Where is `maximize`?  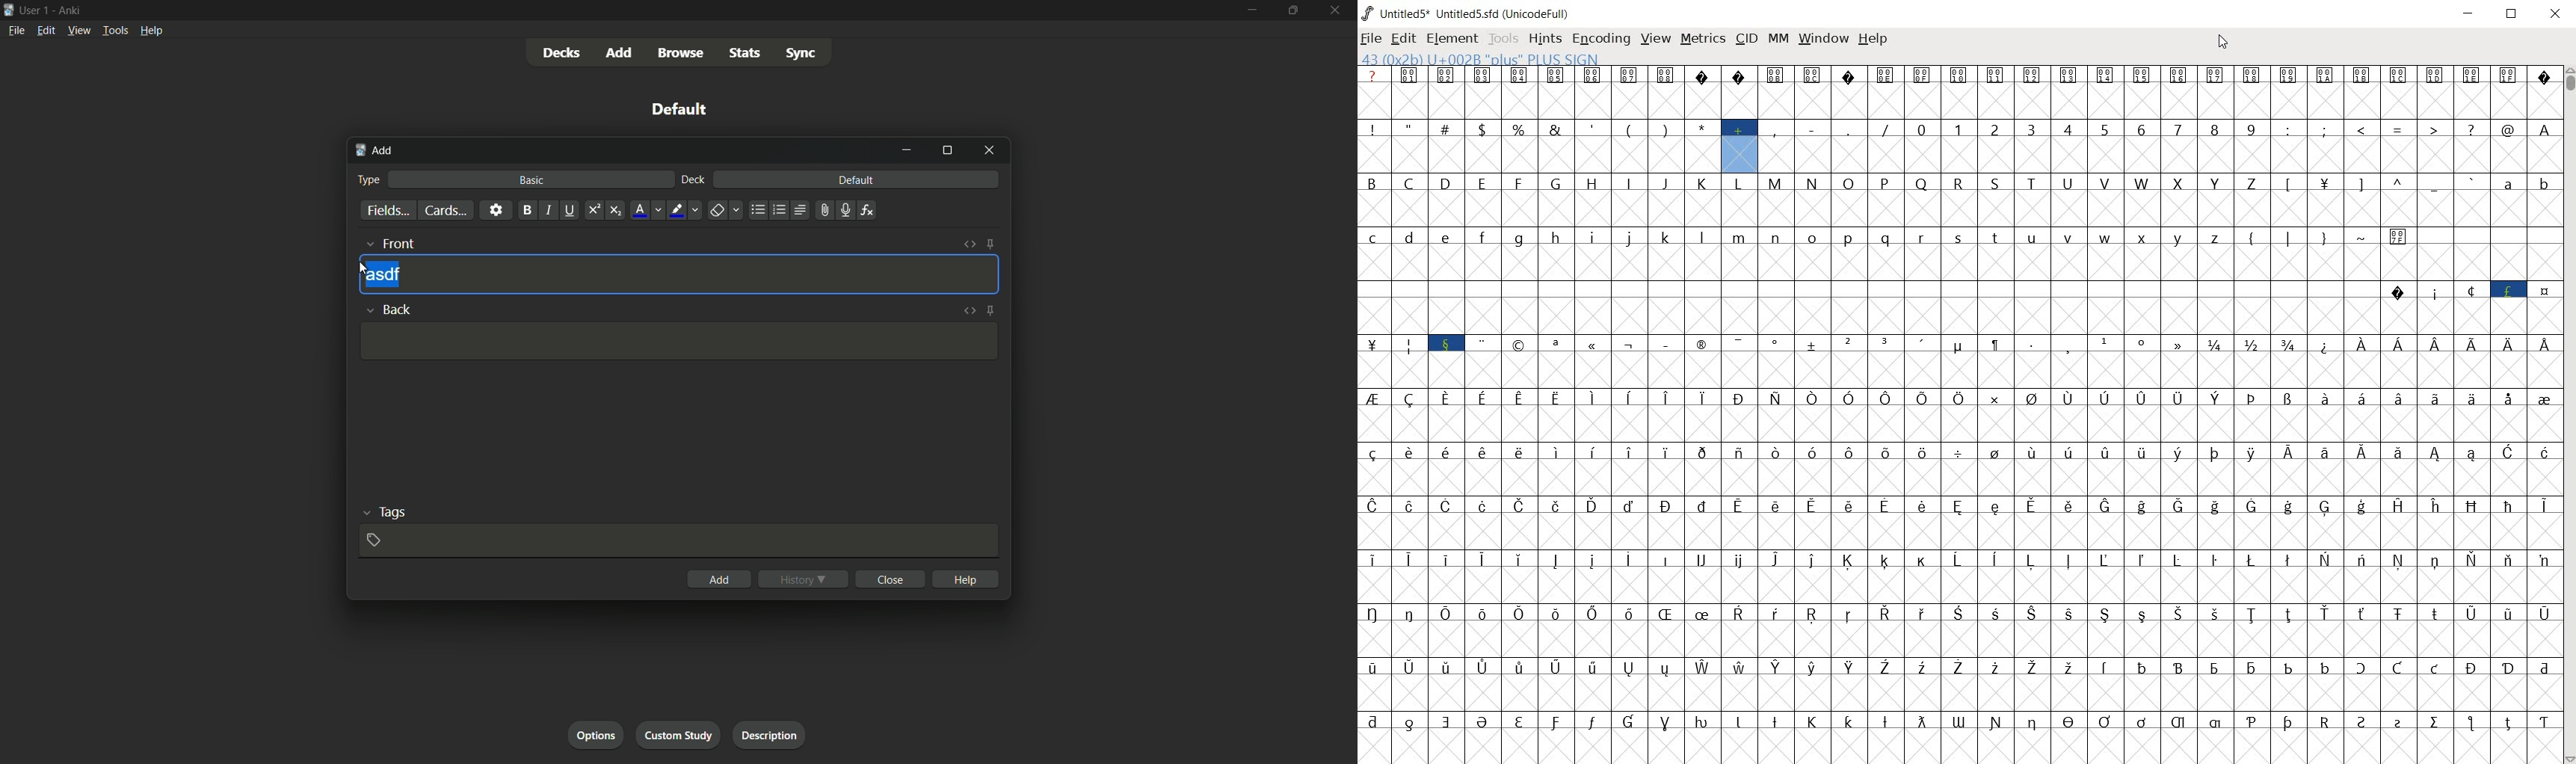 maximize is located at coordinates (1292, 9).